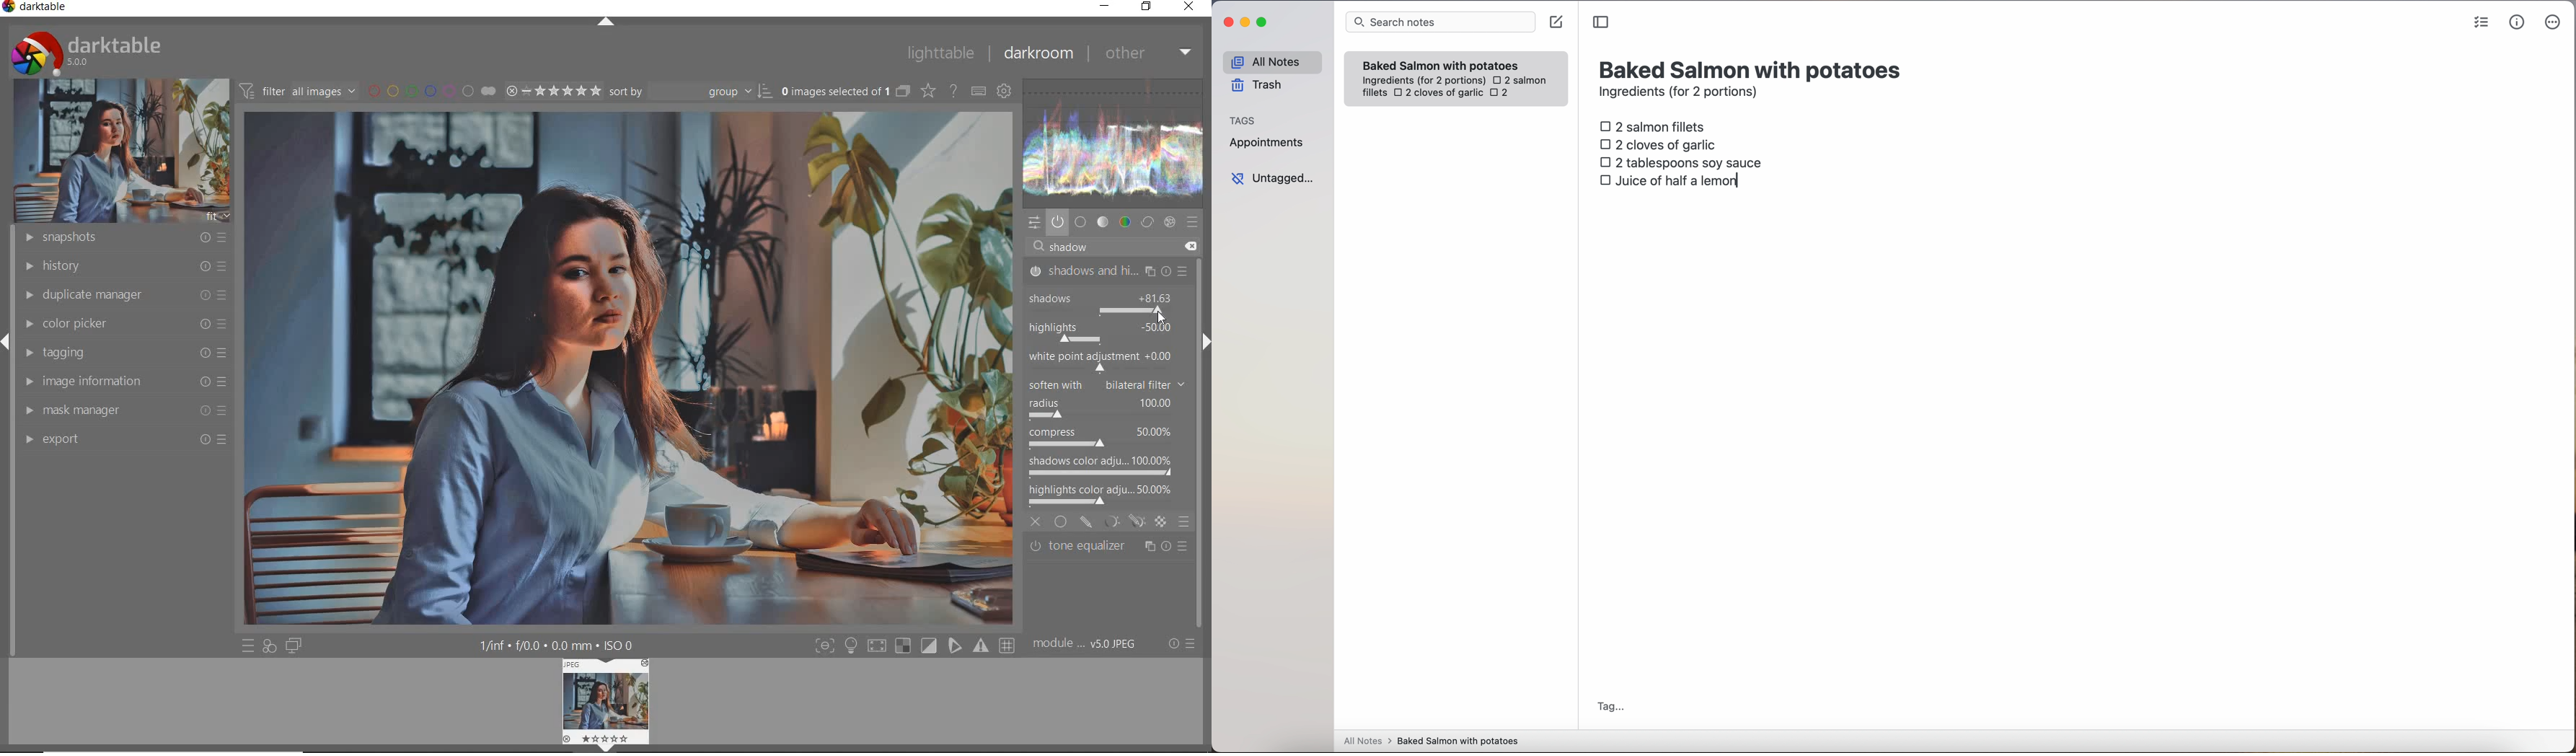  I want to click on ingredients (for 2 portions), so click(1681, 93).